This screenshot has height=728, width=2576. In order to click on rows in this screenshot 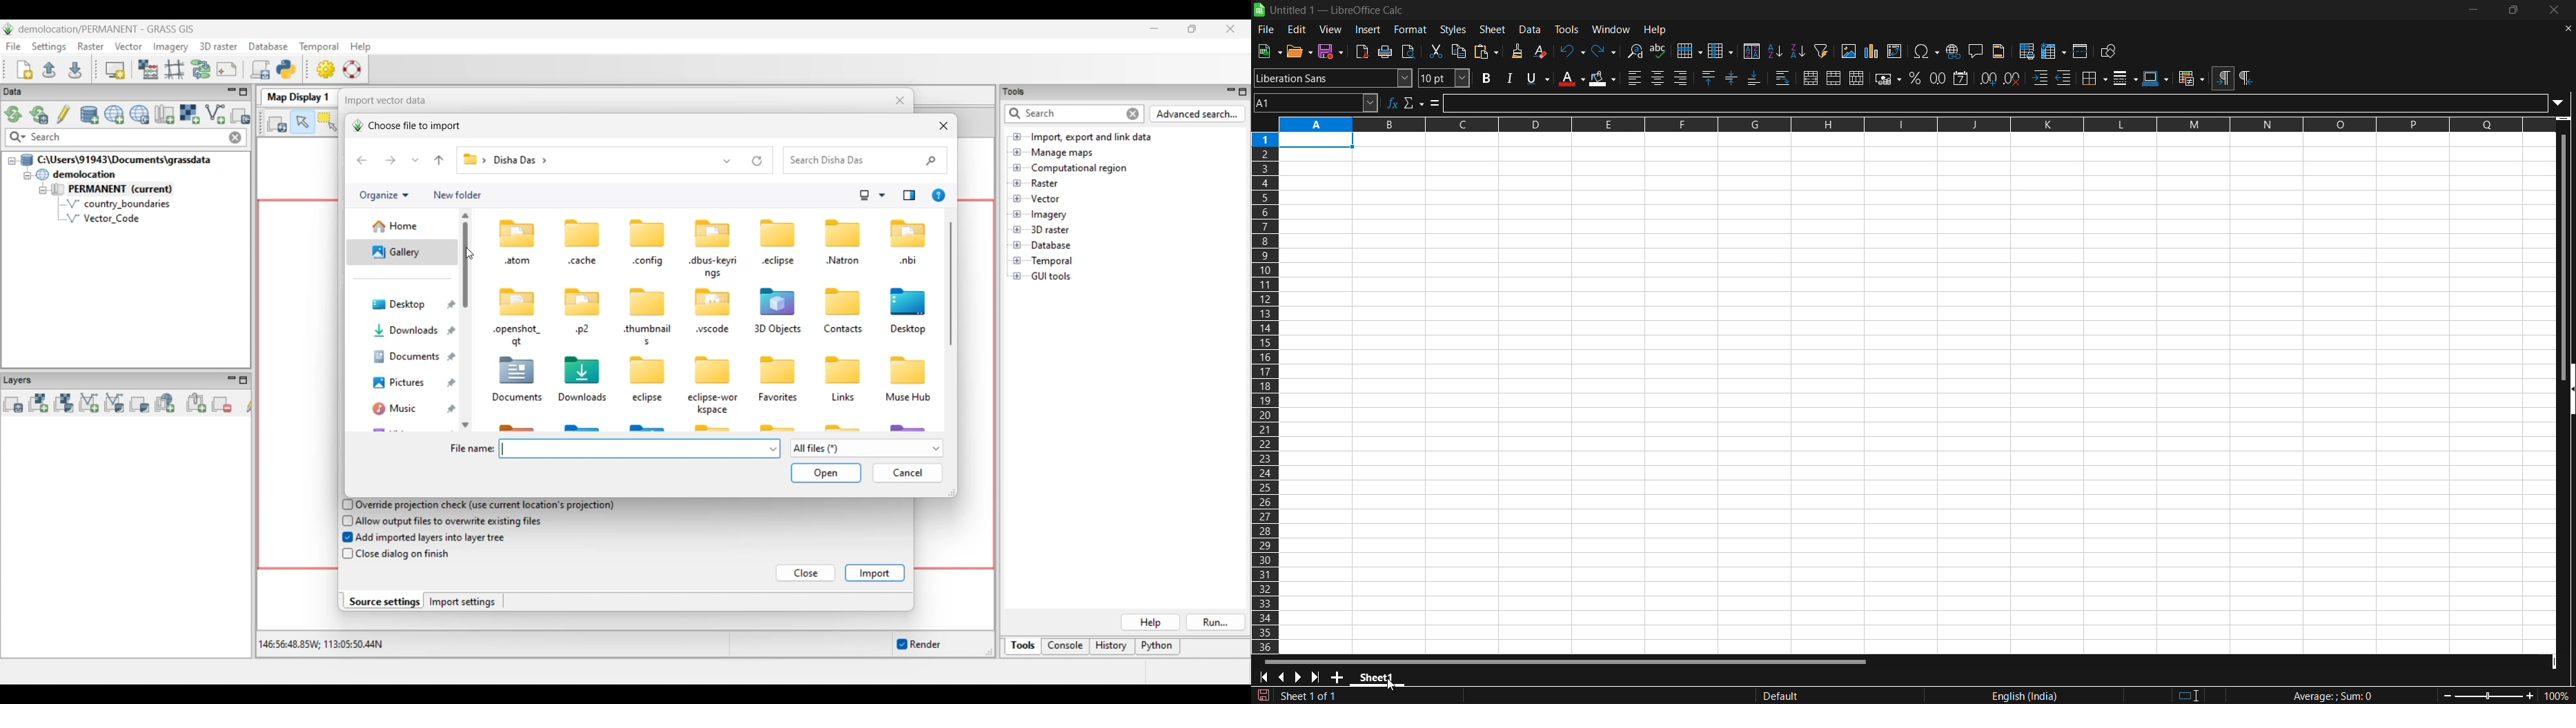, I will do `click(1905, 125)`.